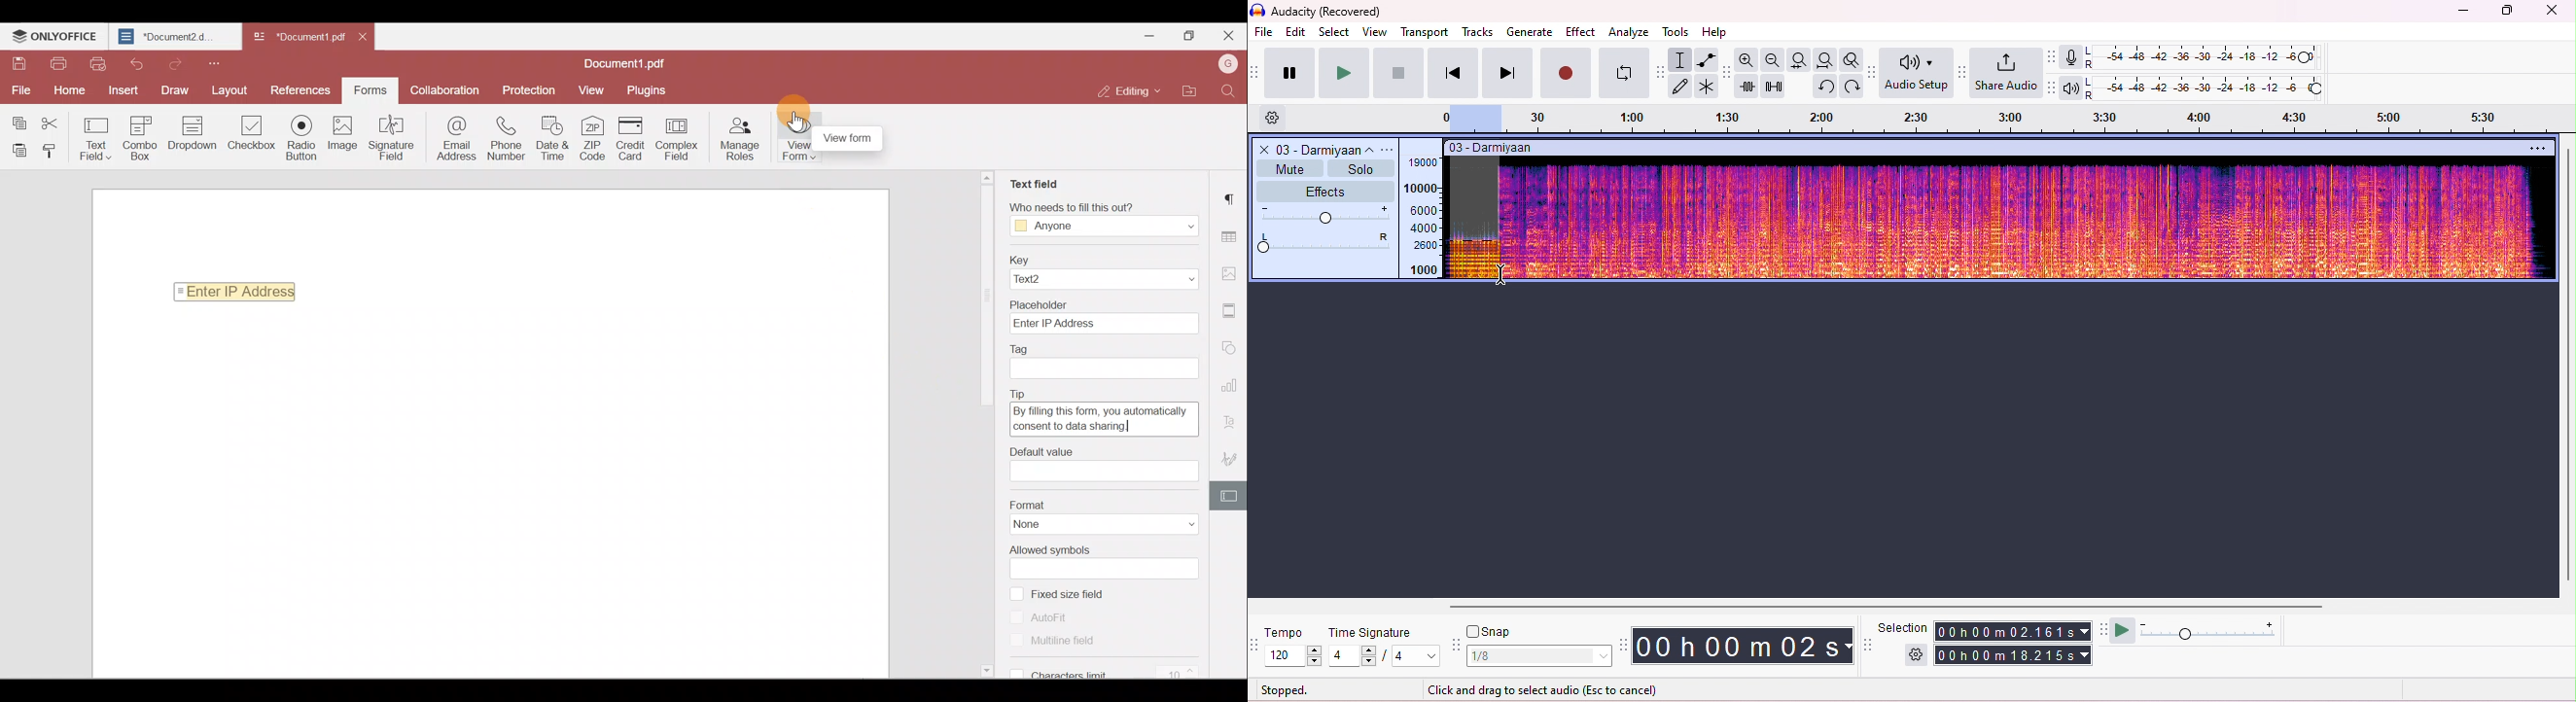 The width and height of the screenshot is (2576, 728). I want to click on undo, so click(1824, 86).